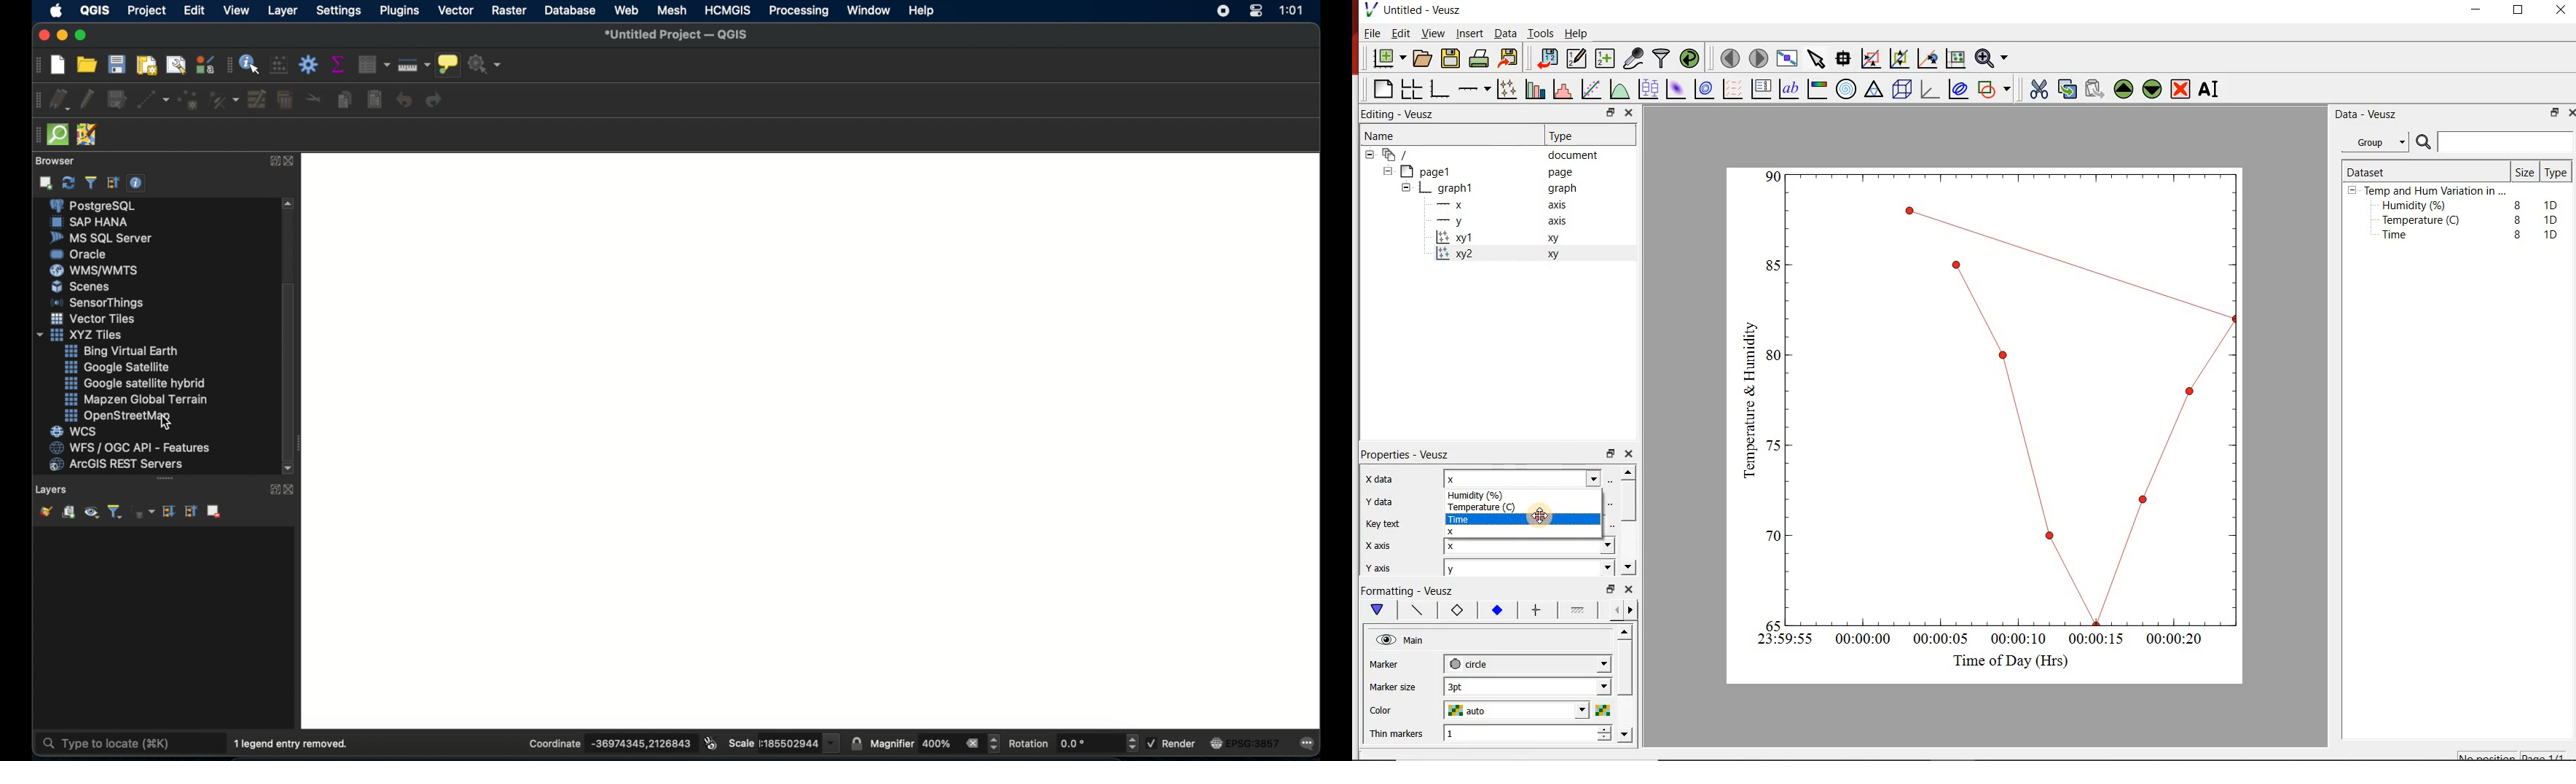  Describe the element at coordinates (1792, 88) in the screenshot. I see `text label` at that location.